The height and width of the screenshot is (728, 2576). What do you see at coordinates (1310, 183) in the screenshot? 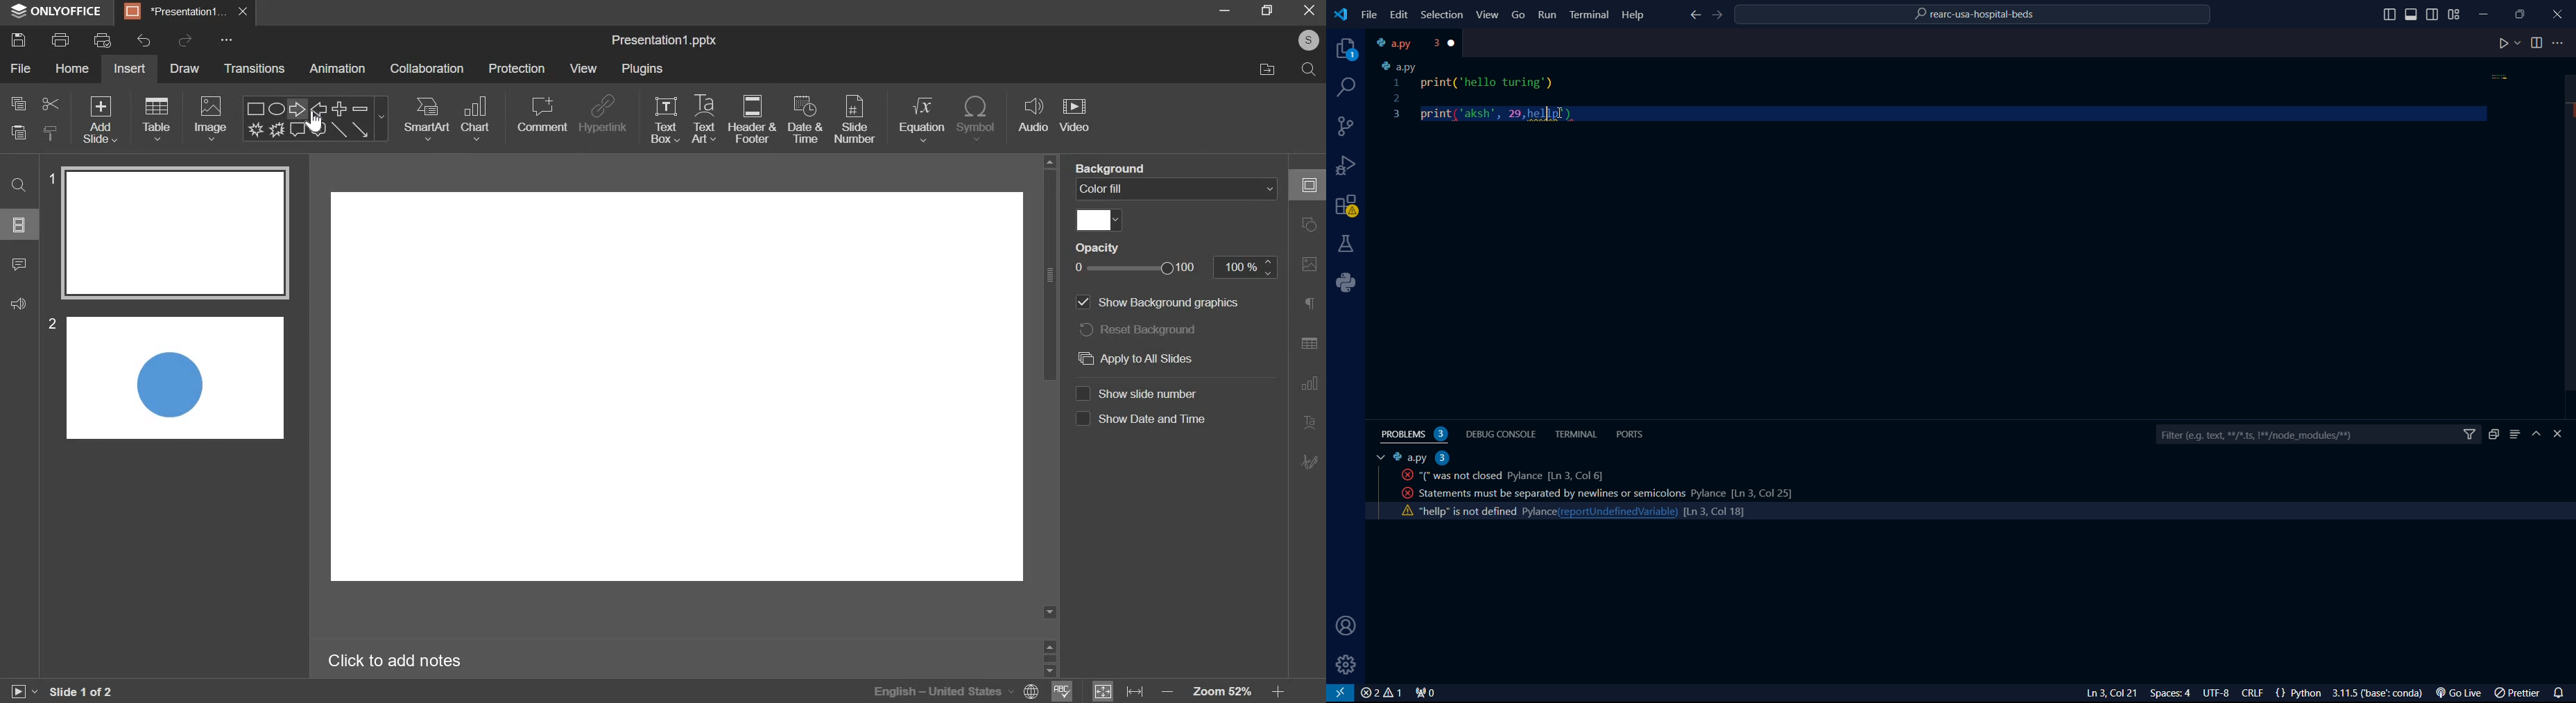
I see `Slide settings` at bounding box center [1310, 183].